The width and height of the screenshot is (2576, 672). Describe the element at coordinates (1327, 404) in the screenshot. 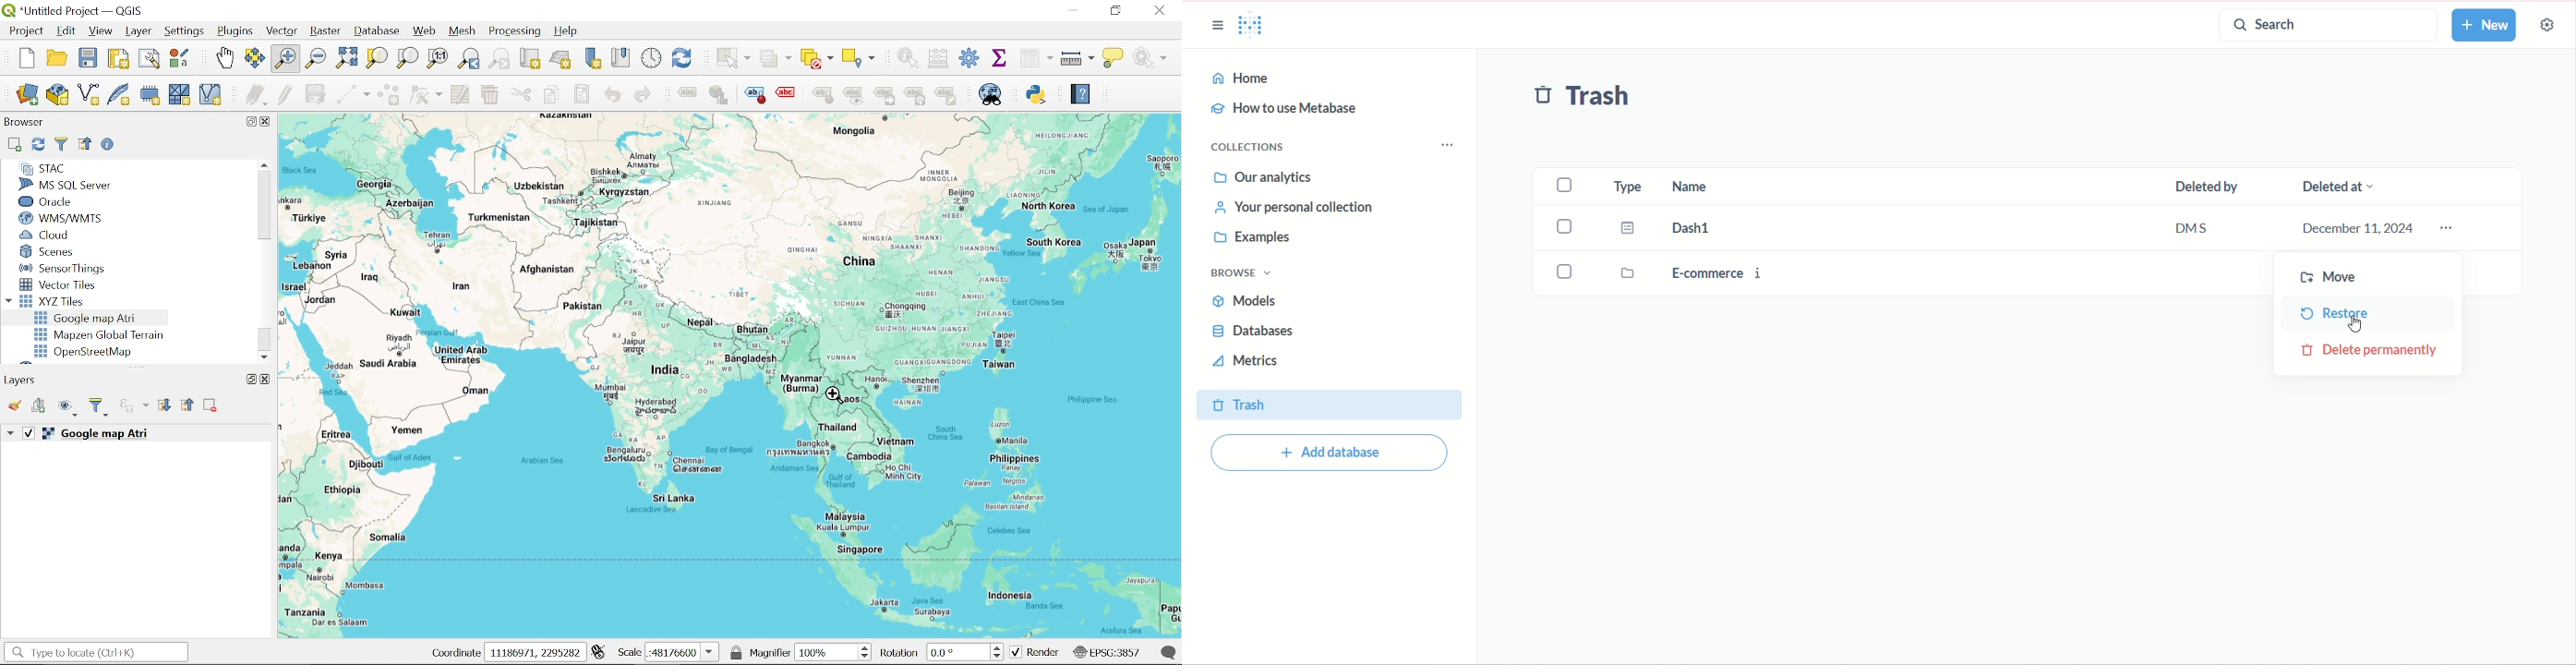

I see `trash` at that location.